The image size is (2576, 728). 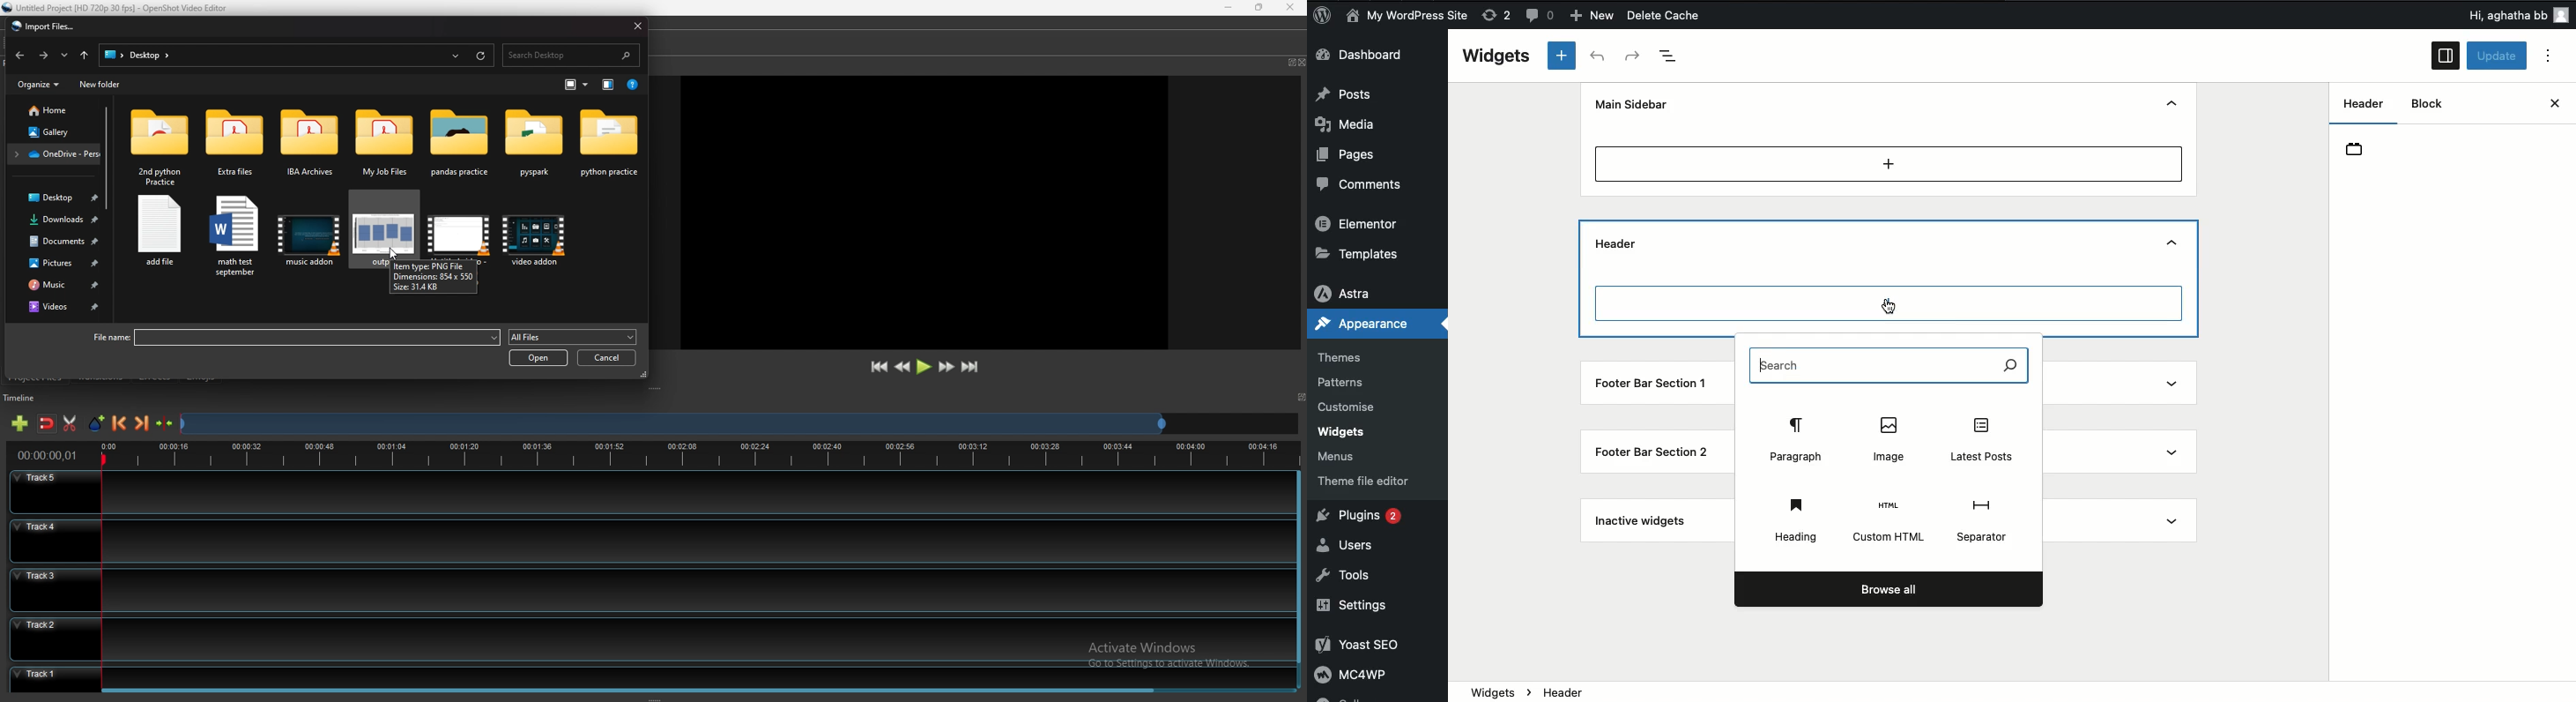 I want to click on refresh, so click(x=482, y=56).